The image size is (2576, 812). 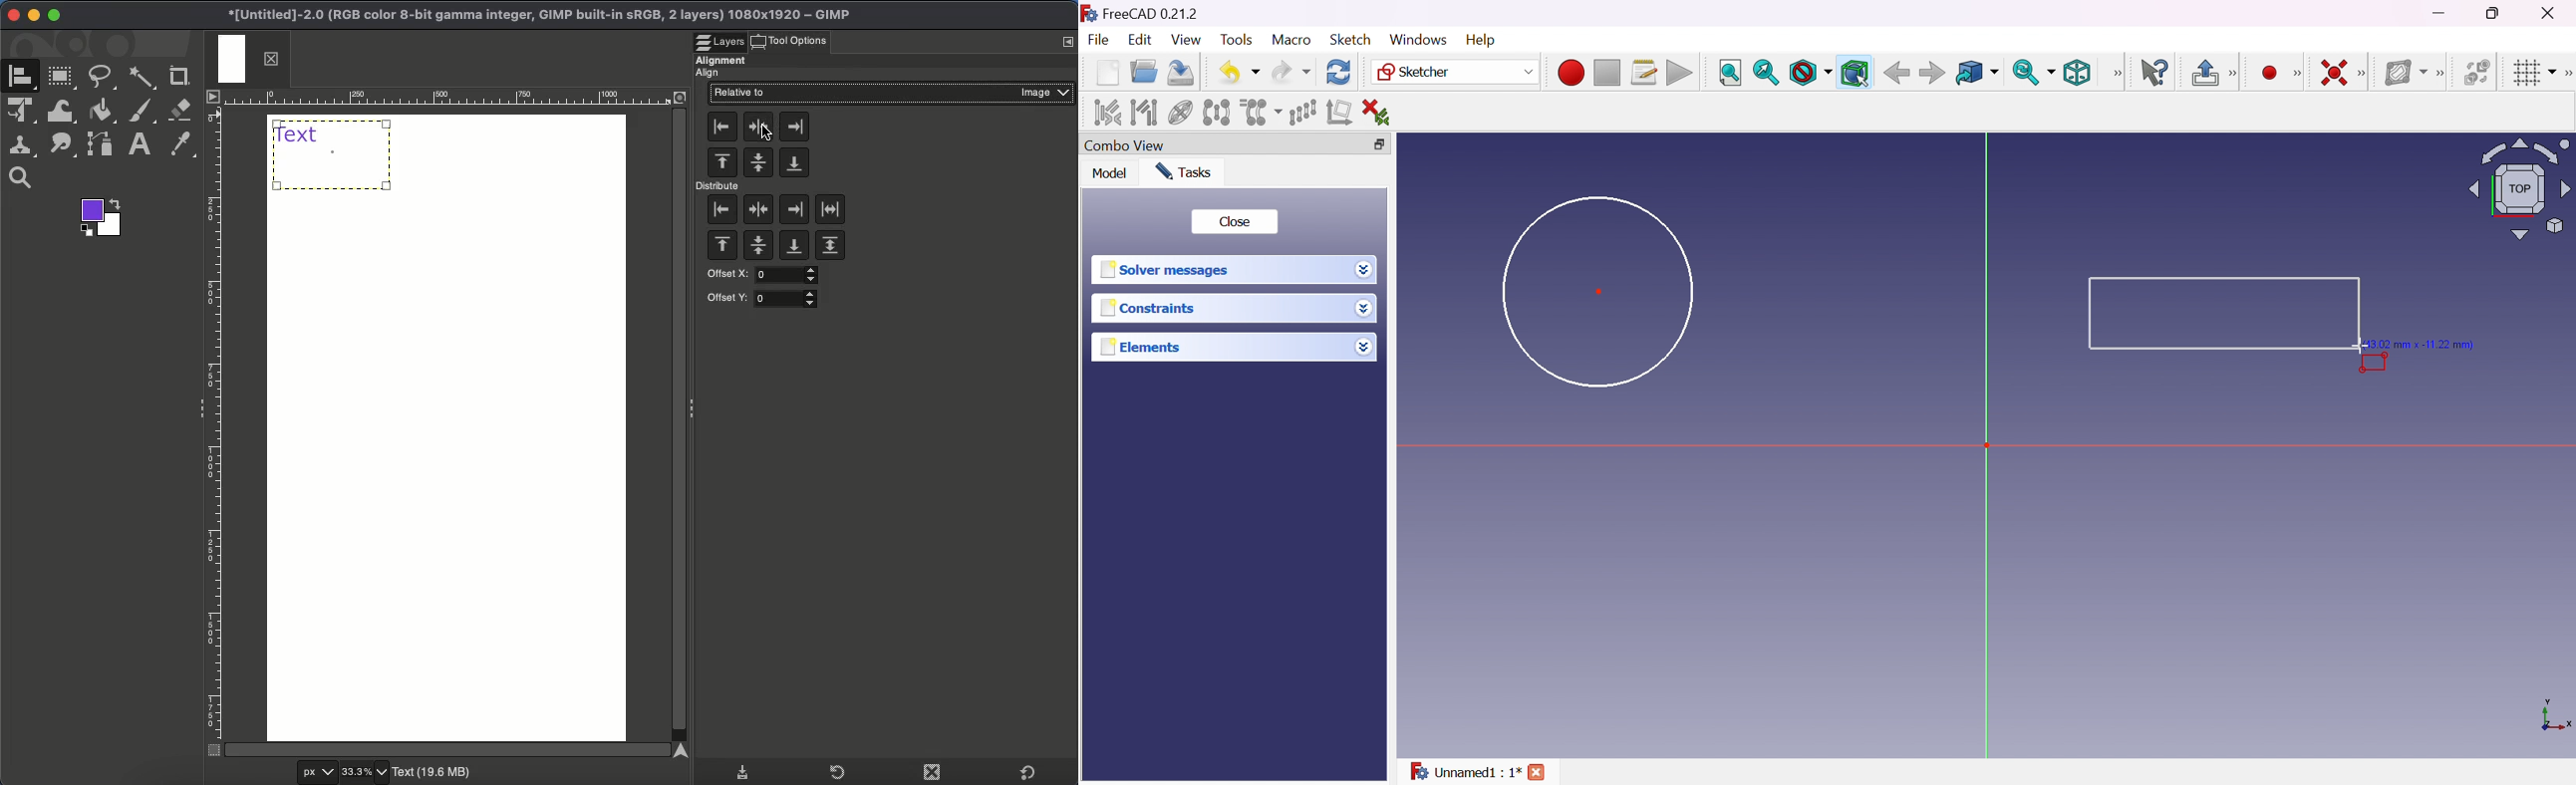 I want to click on Constraints, so click(x=1148, y=309).